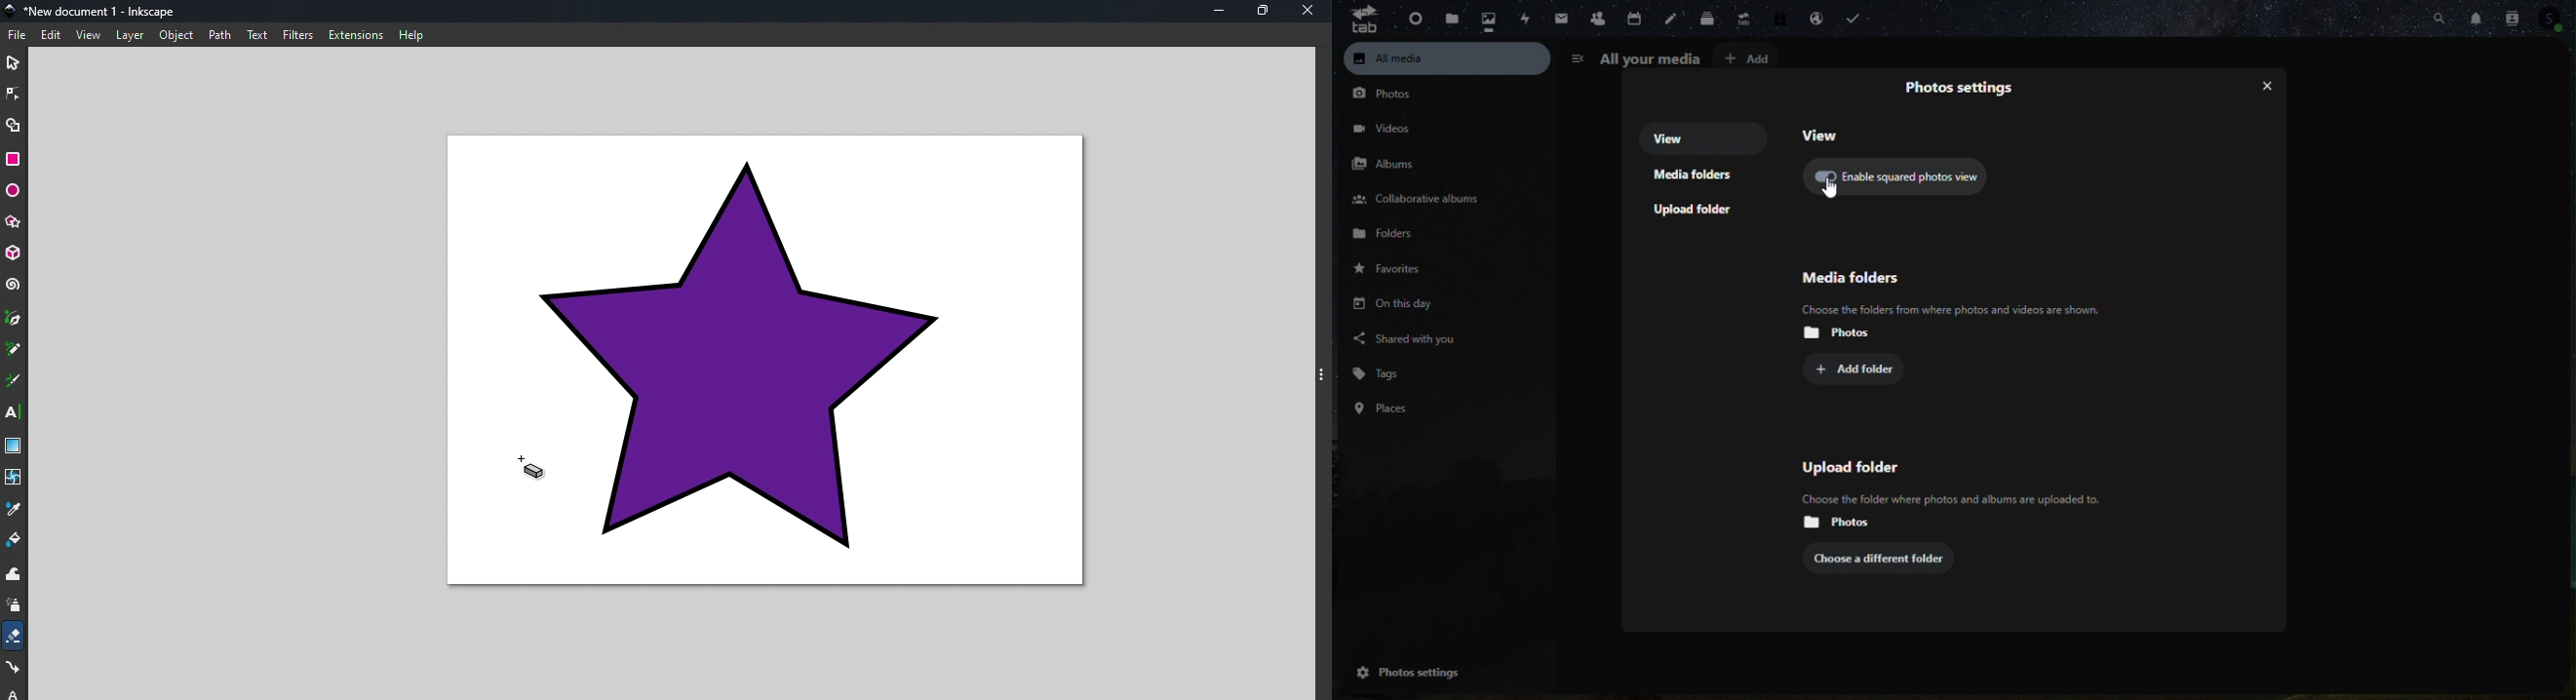 The image size is (2576, 700). Describe the element at coordinates (1451, 19) in the screenshot. I see `file` at that location.